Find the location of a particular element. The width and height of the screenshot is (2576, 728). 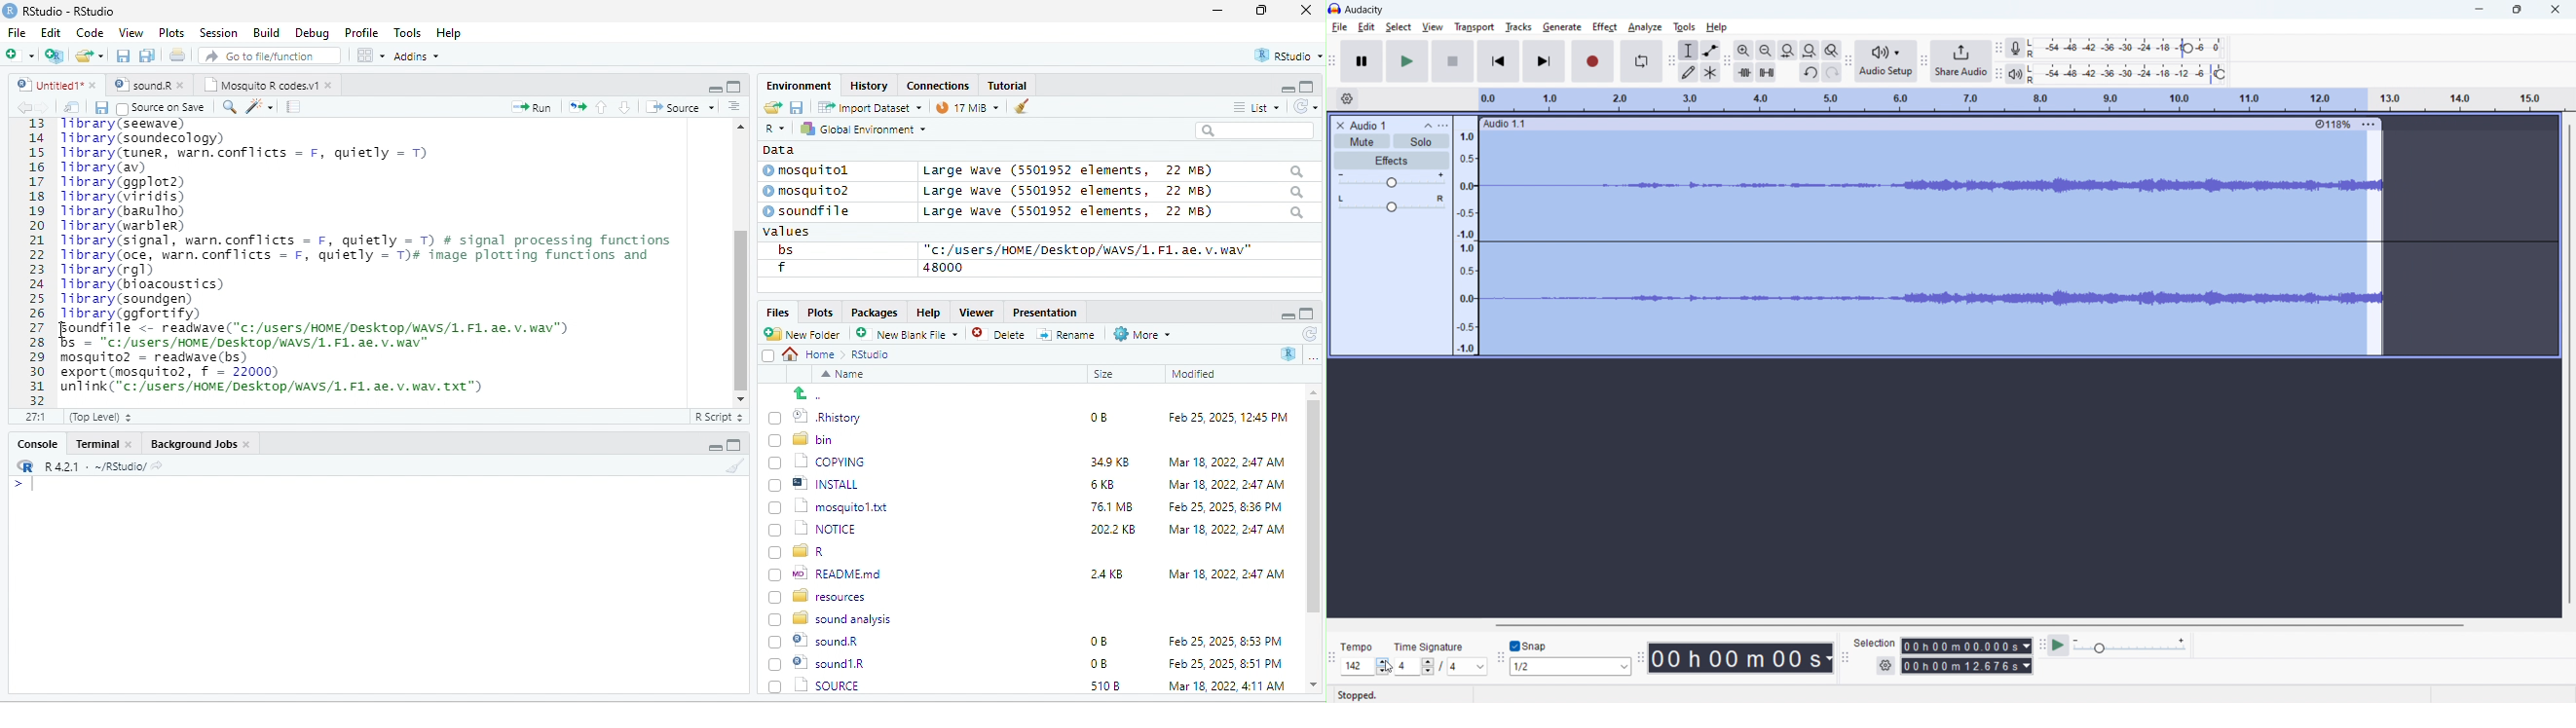

0B is located at coordinates (1098, 642).